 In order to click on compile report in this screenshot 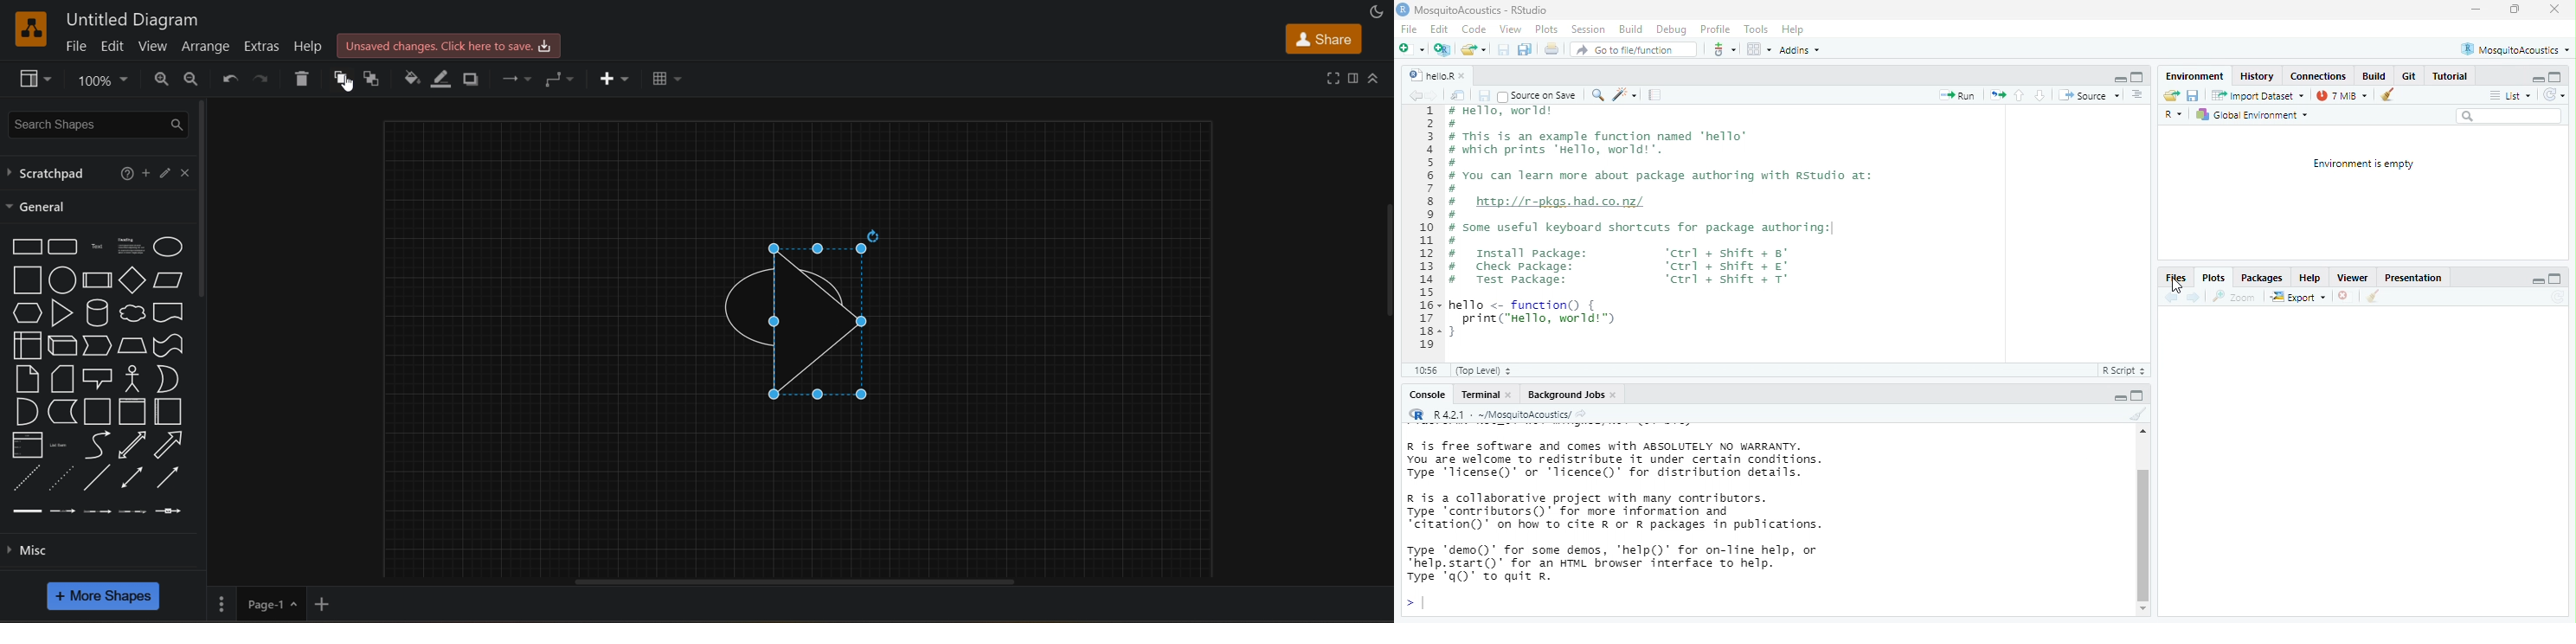, I will do `click(1656, 96)`.